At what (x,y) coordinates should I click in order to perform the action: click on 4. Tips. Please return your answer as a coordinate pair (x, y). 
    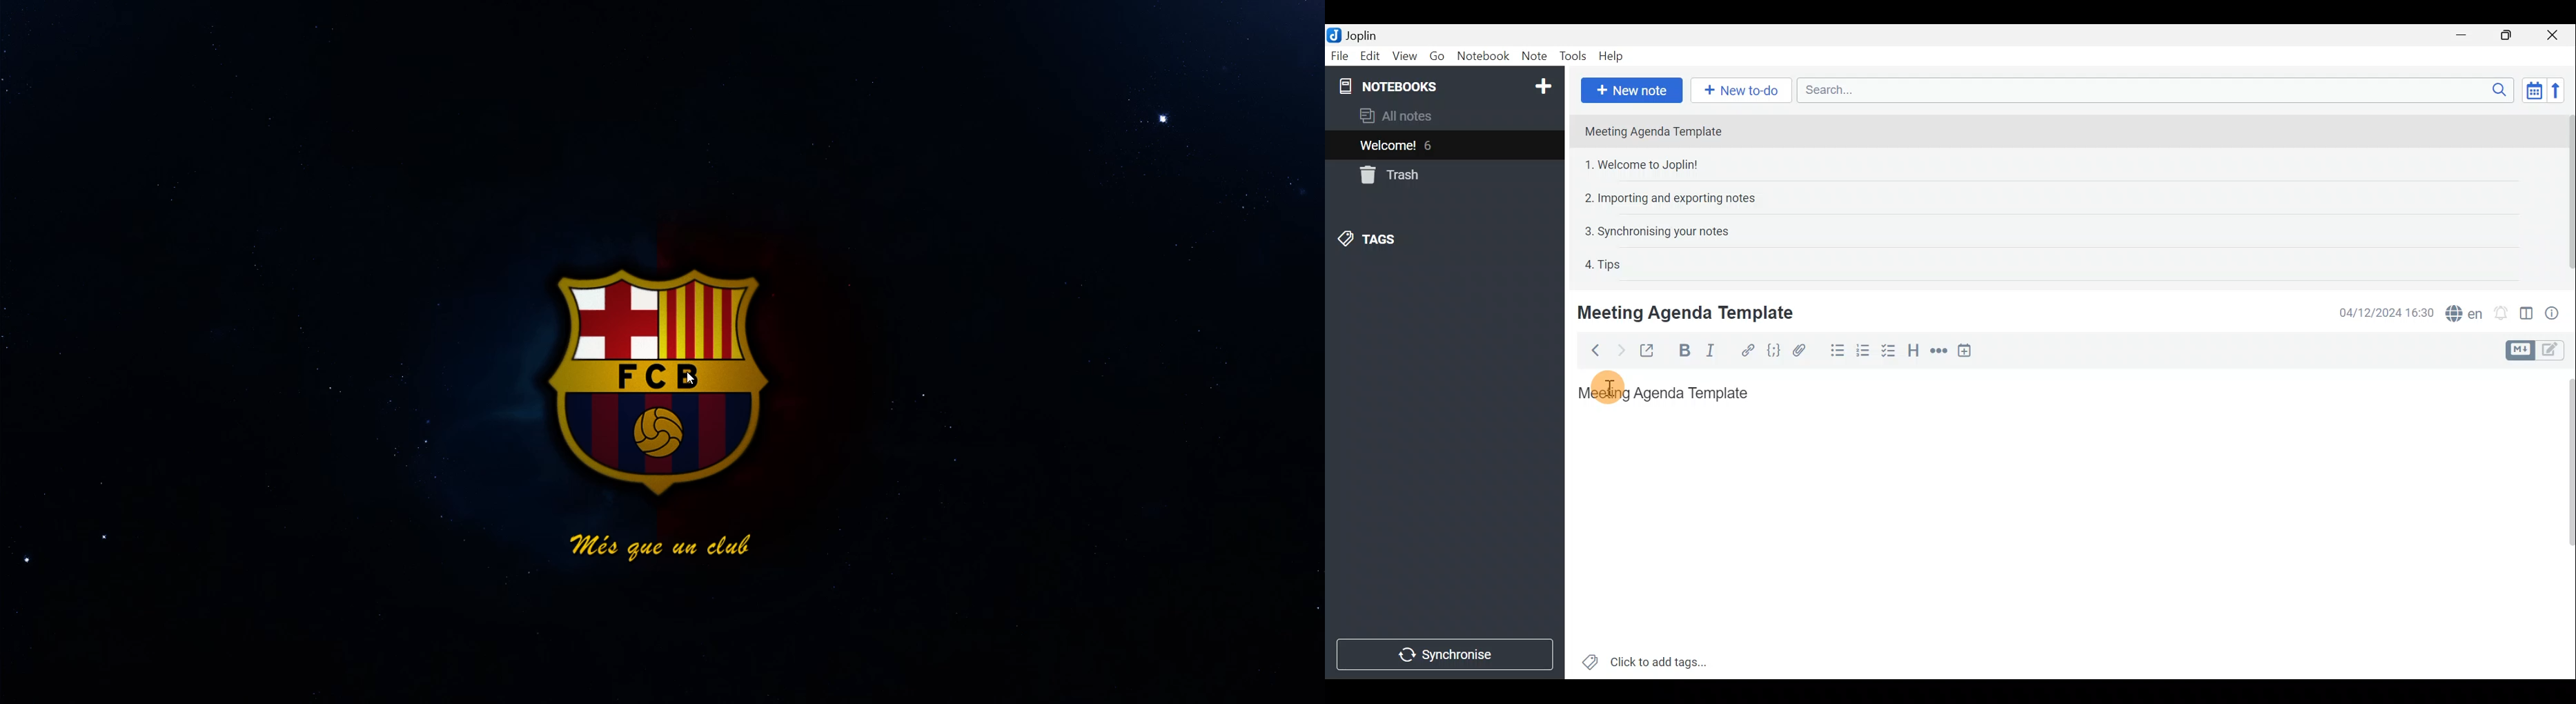
    Looking at the image, I should click on (1604, 264).